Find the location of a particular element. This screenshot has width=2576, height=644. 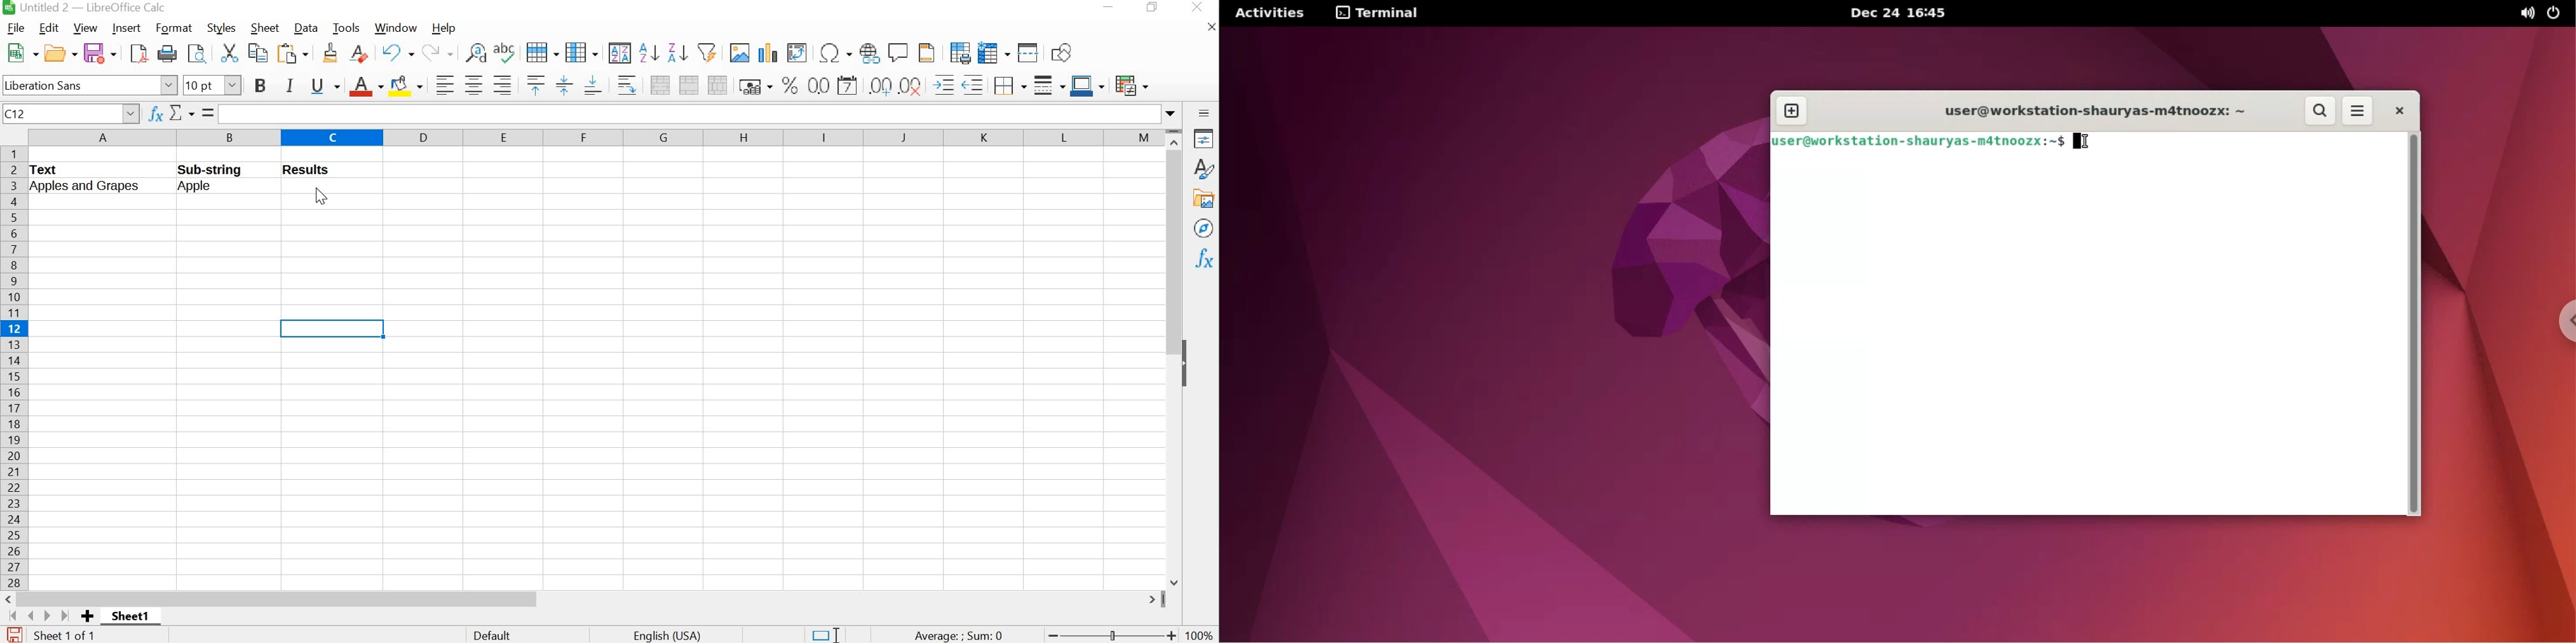

underline is located at coordinates (324, 86).